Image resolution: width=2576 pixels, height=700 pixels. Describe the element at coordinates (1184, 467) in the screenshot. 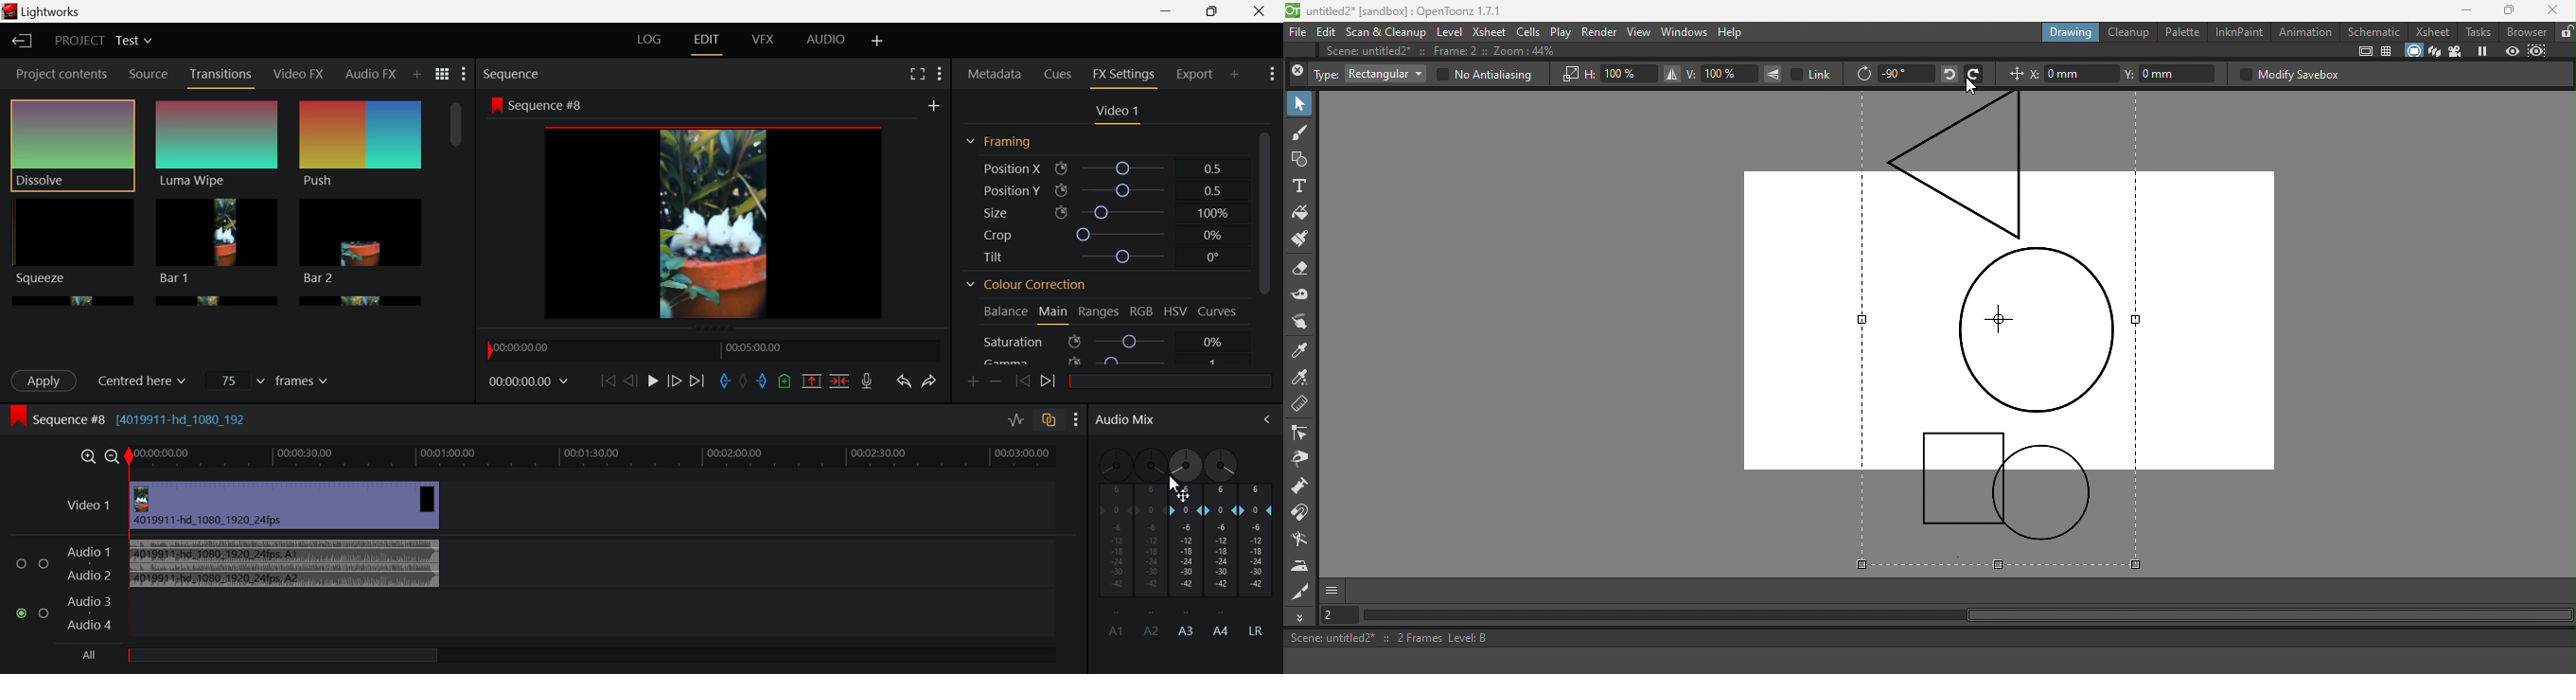

I see `DRAG_TO Cursor Adjusted Pan to Left` at that location.